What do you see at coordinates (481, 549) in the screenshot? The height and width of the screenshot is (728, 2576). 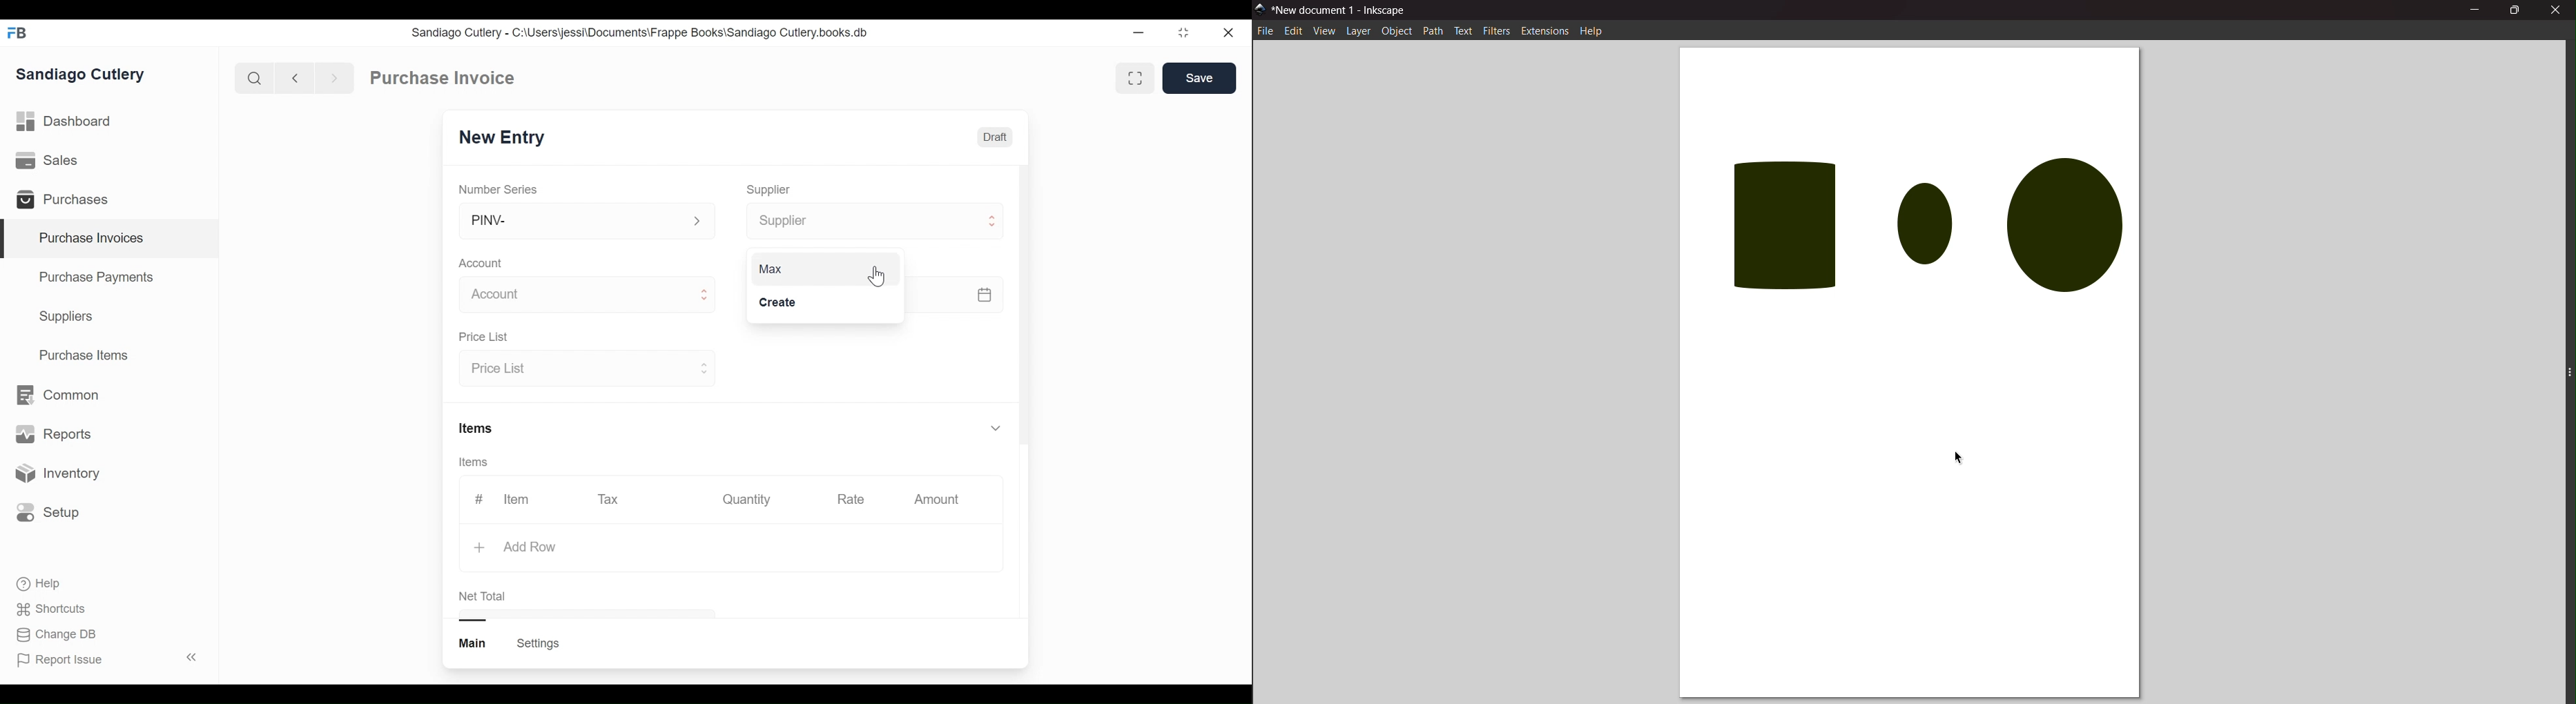 I see `+` at bounding box center [481, 549].